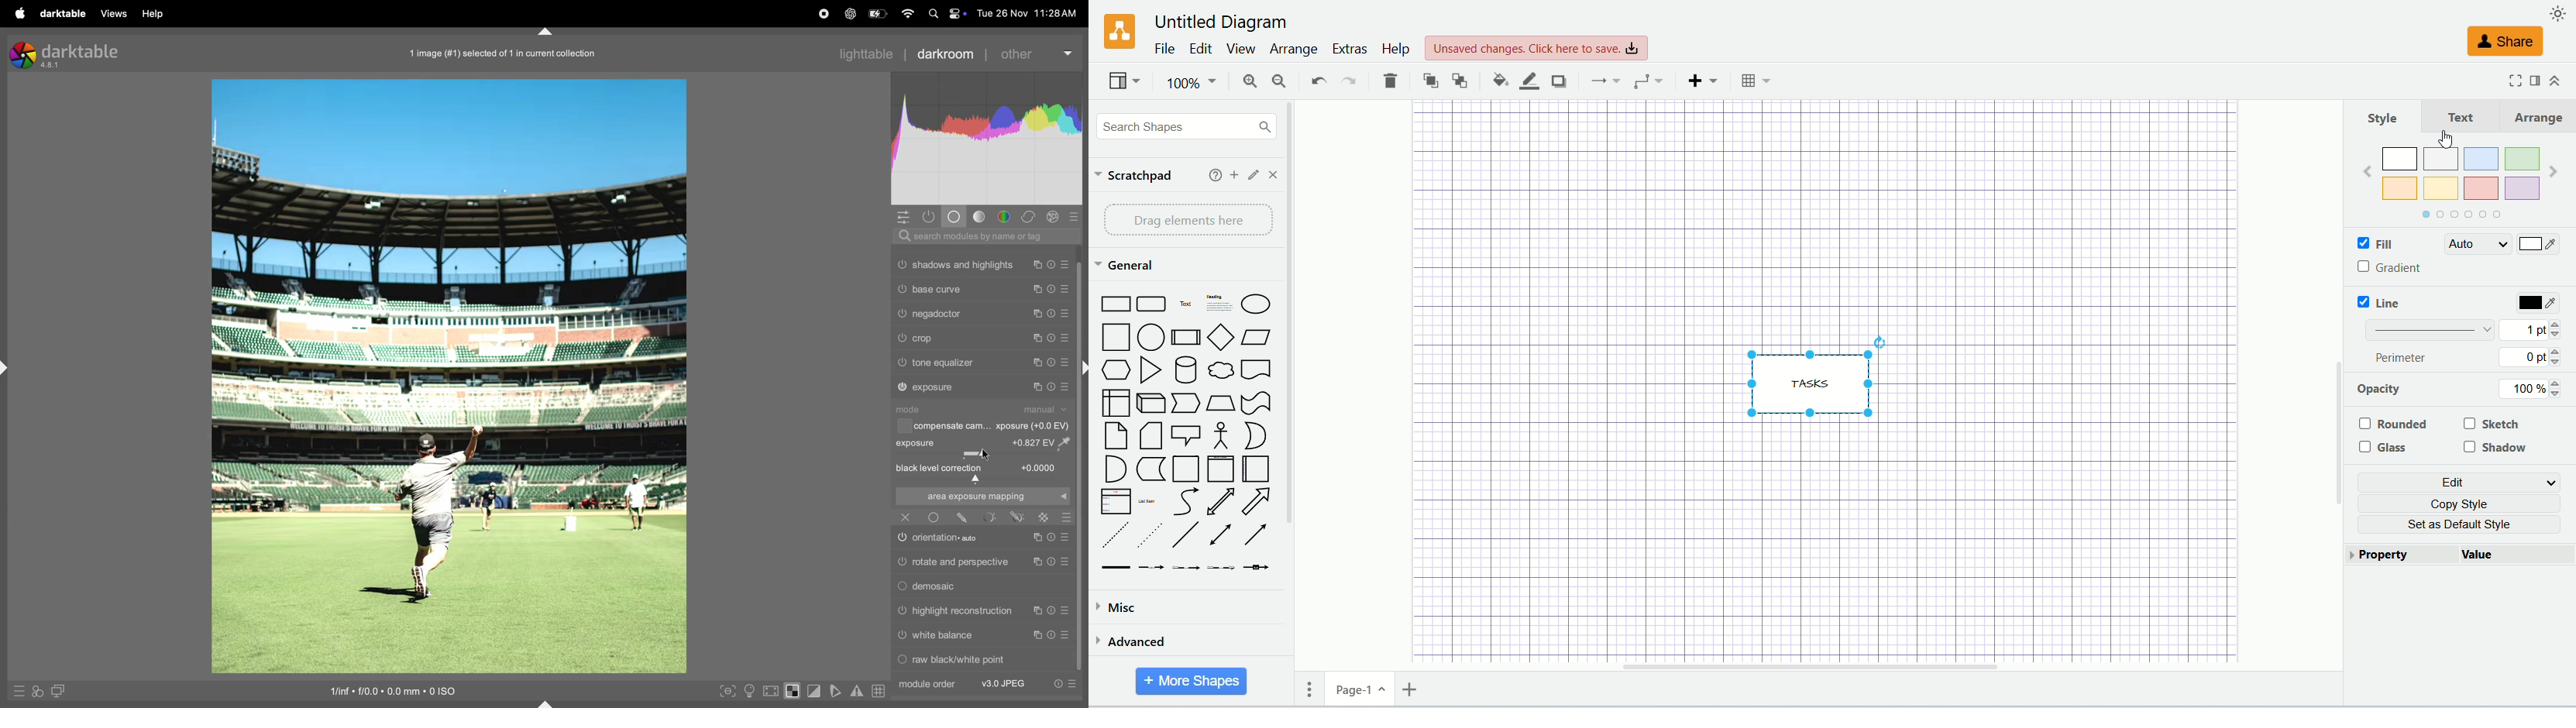  I want to click on quick acess to presets, so click(17, 691).